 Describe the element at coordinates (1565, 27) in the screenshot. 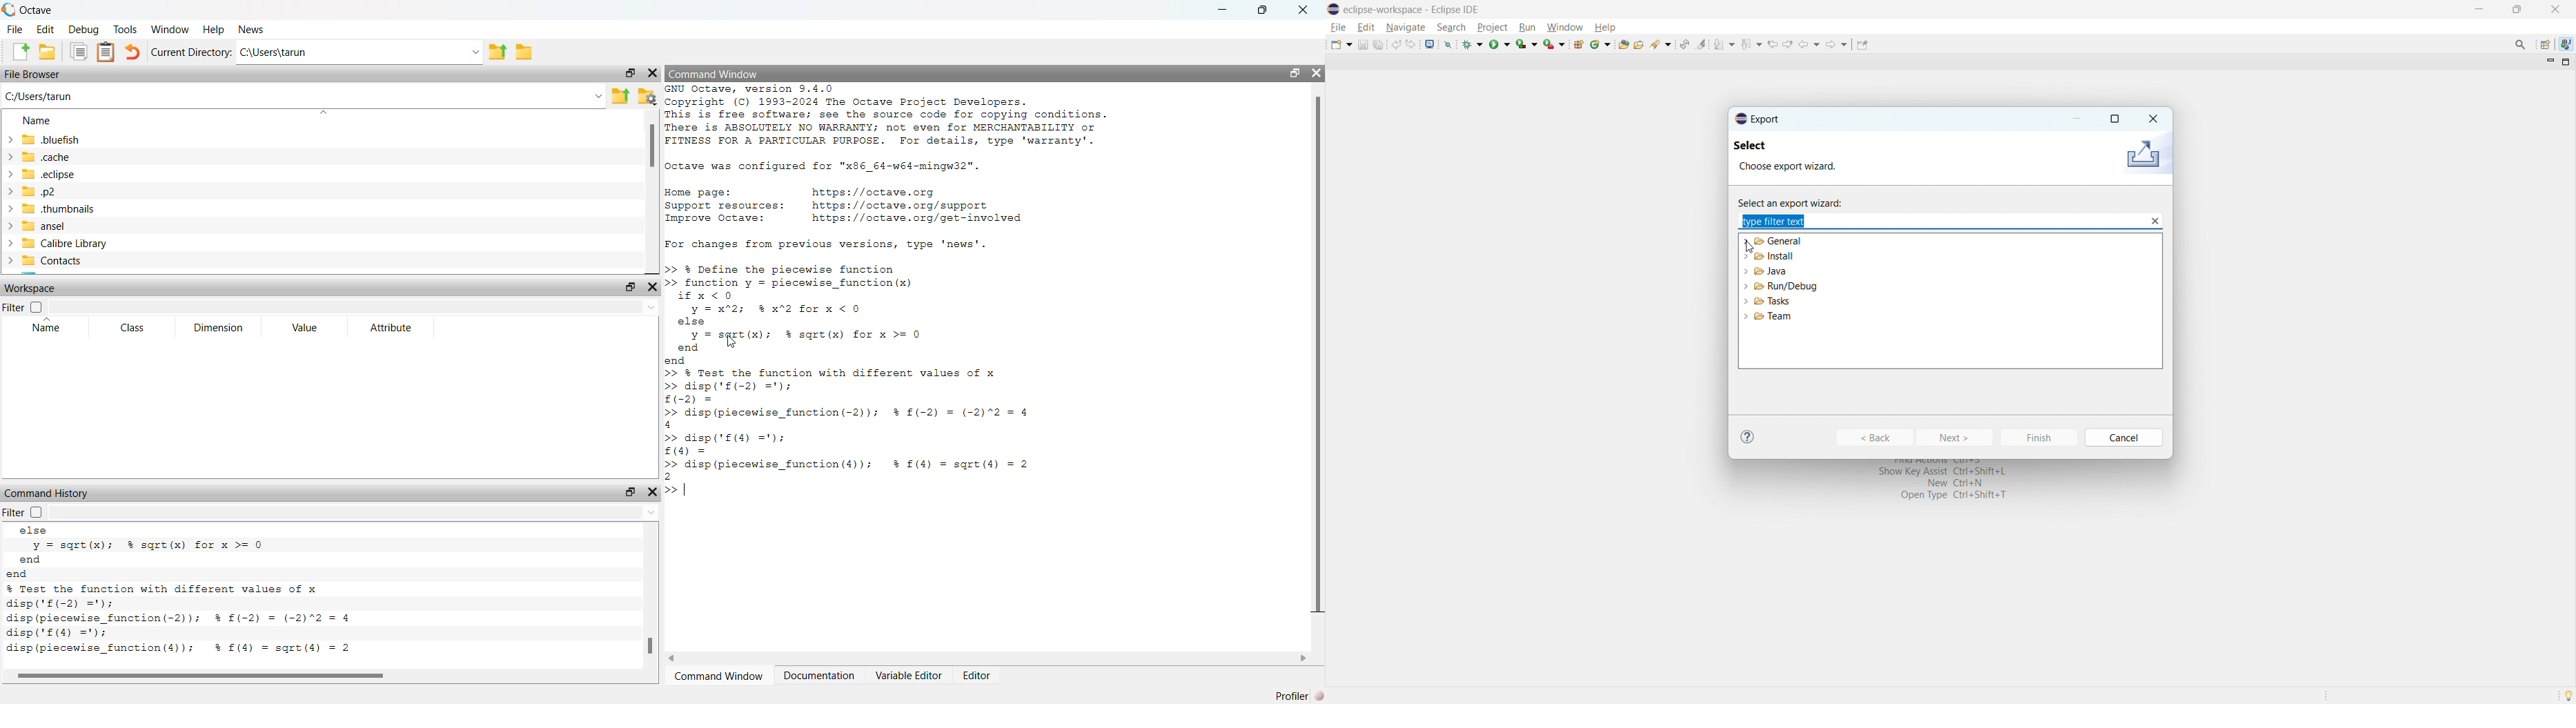

I see `window` at that location.